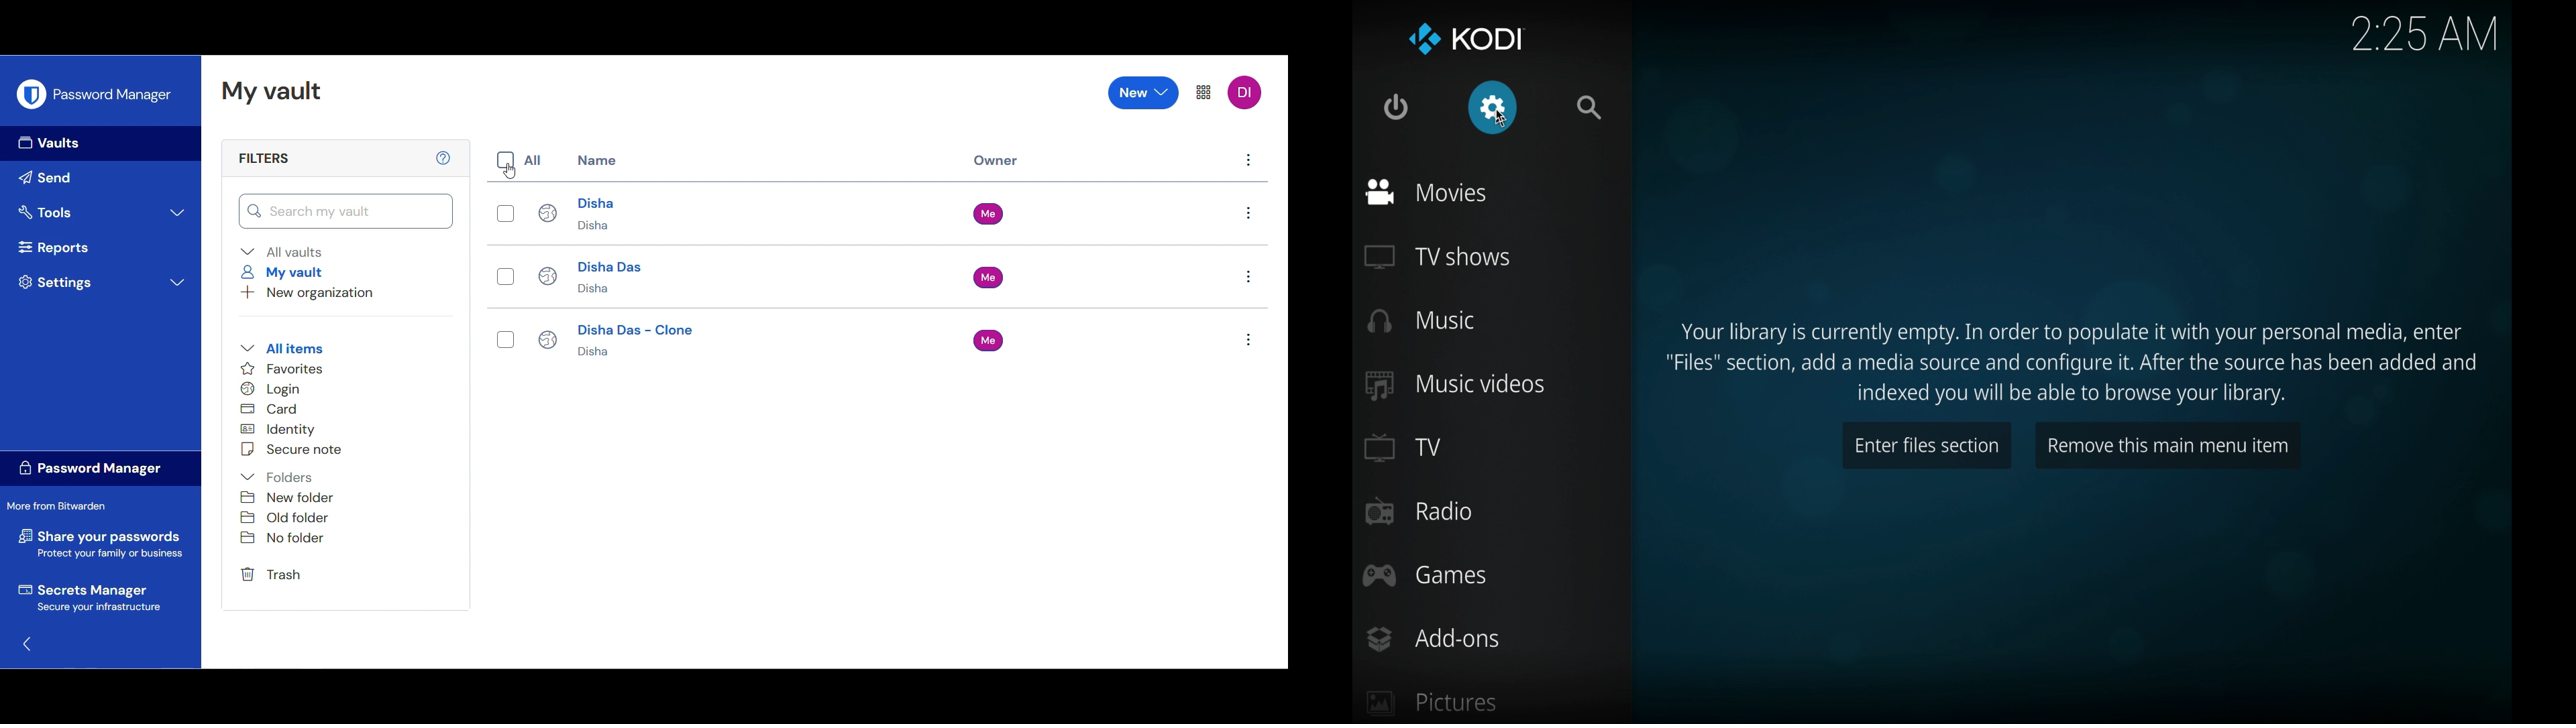 This screenshot has height=728, width=2576. Describe the element at coordinates (290, 449) in the screenshot. I see `Secure note` at that location.